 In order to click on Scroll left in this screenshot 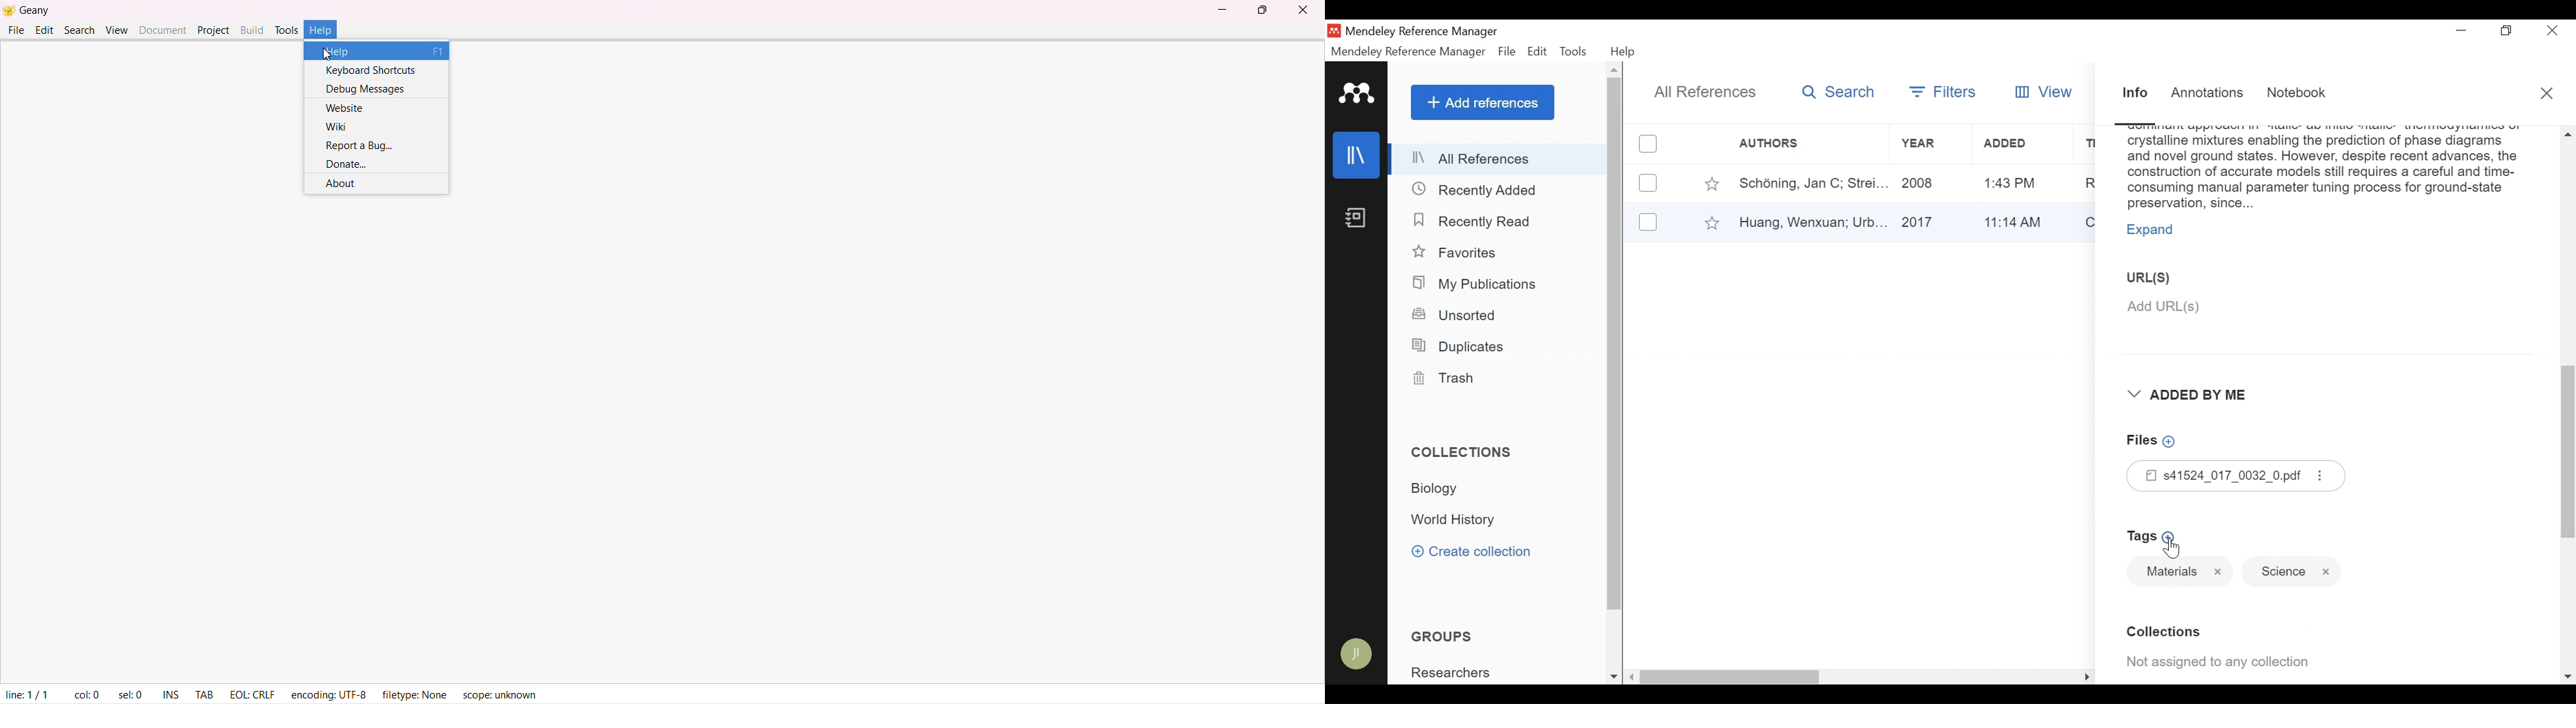, I will do `click(1633, 677)`.